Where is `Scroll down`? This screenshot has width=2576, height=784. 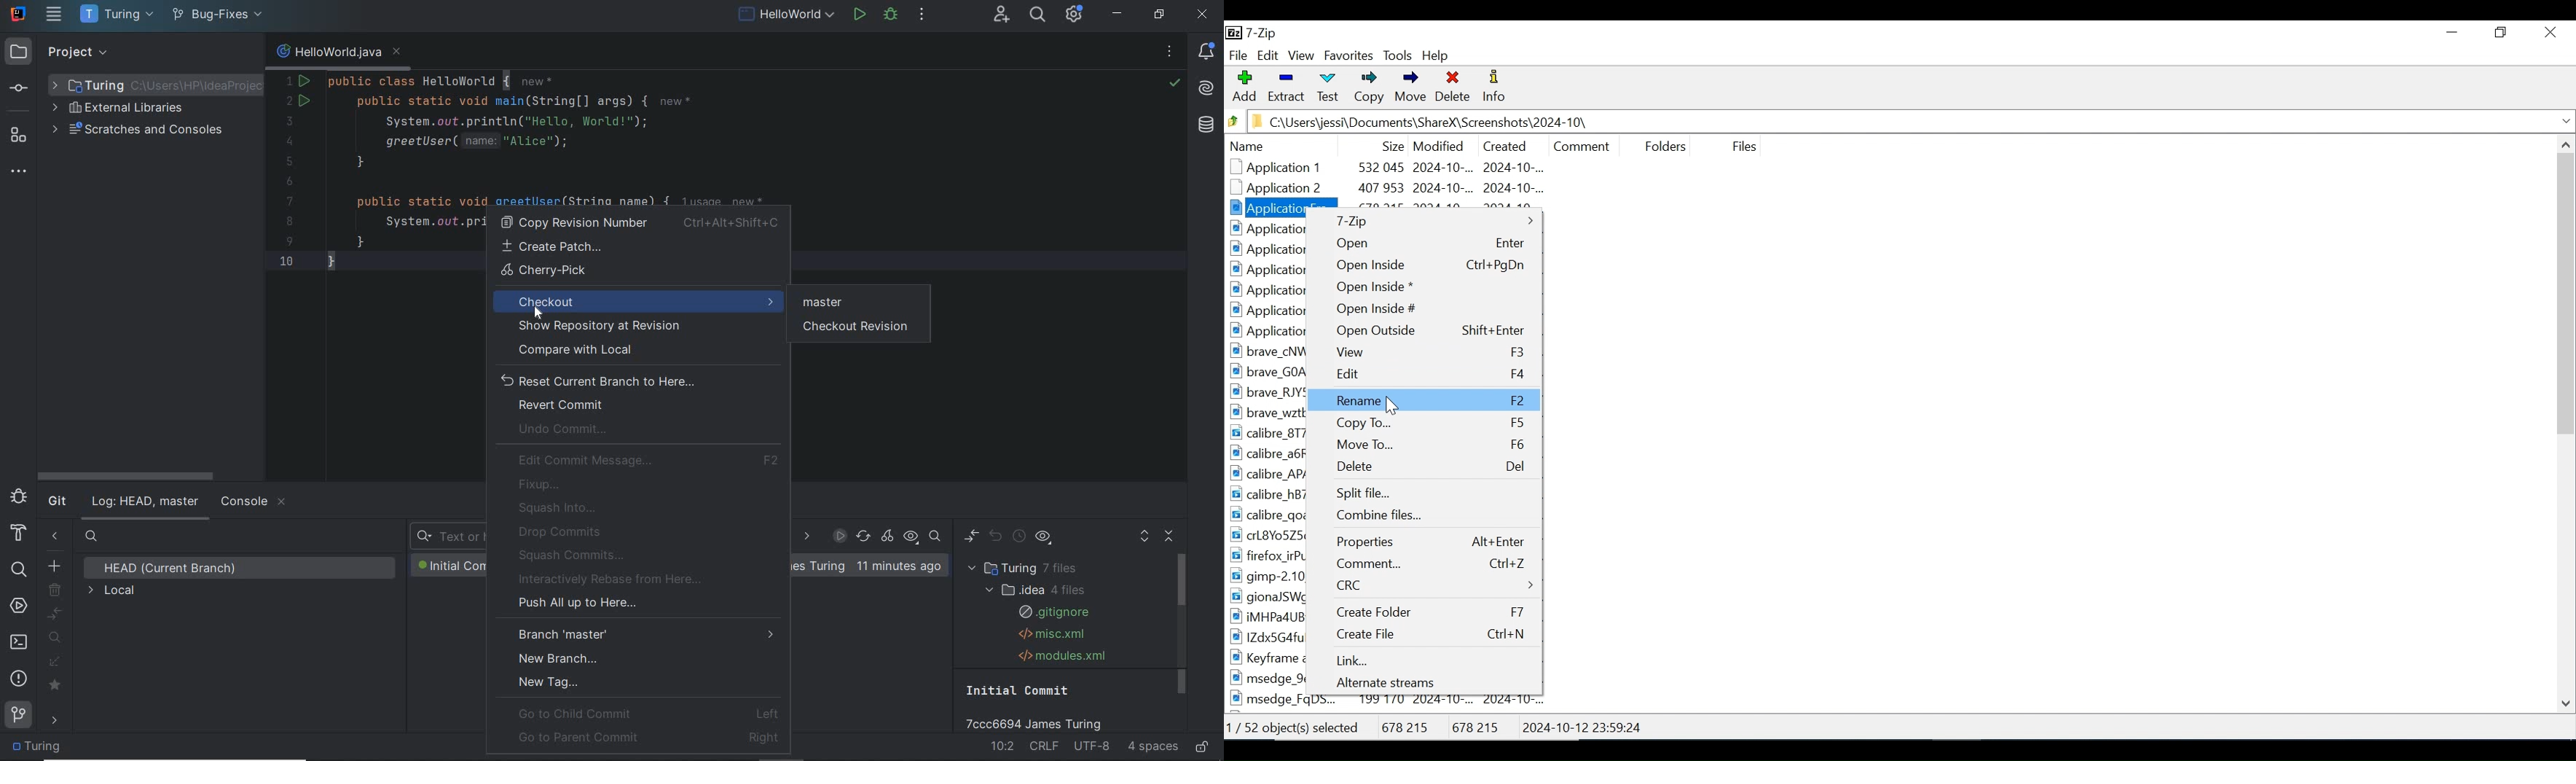
Scroll down is located at coordinates (2567, 701).